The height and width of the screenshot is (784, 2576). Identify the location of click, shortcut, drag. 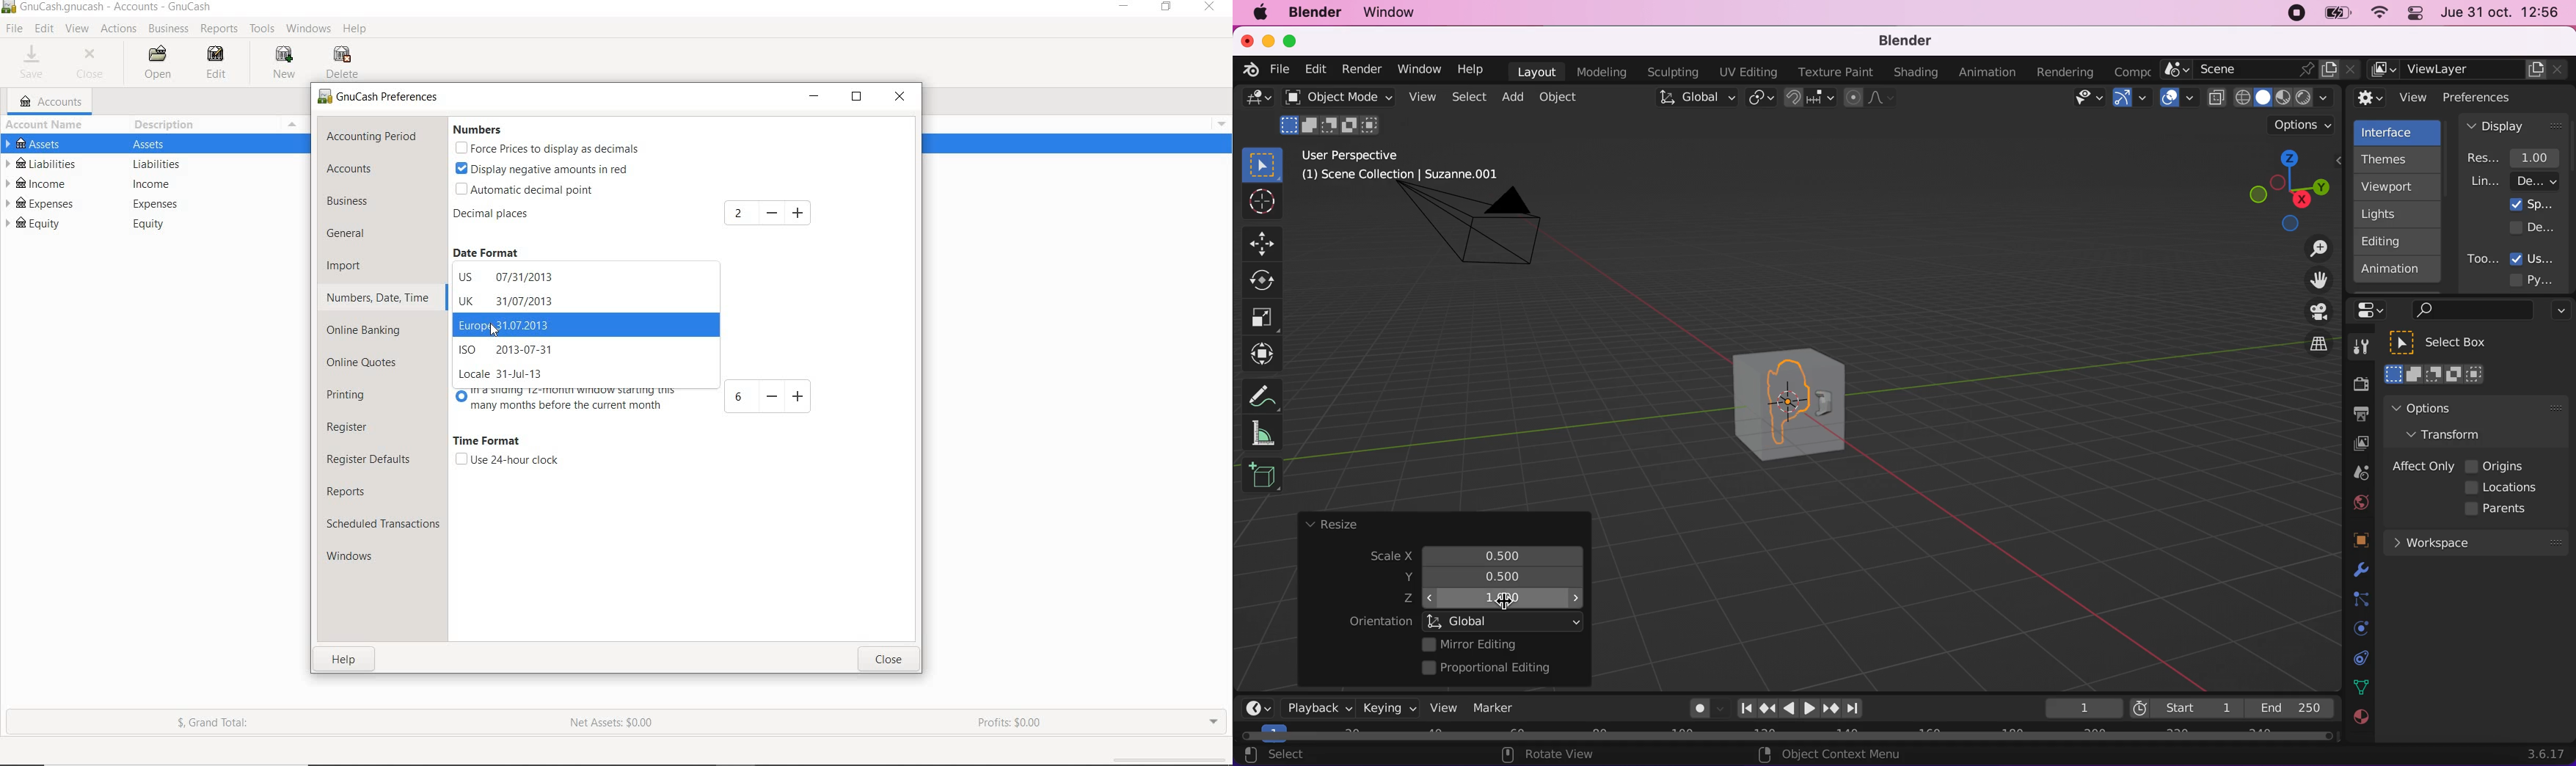
(2286, 190).